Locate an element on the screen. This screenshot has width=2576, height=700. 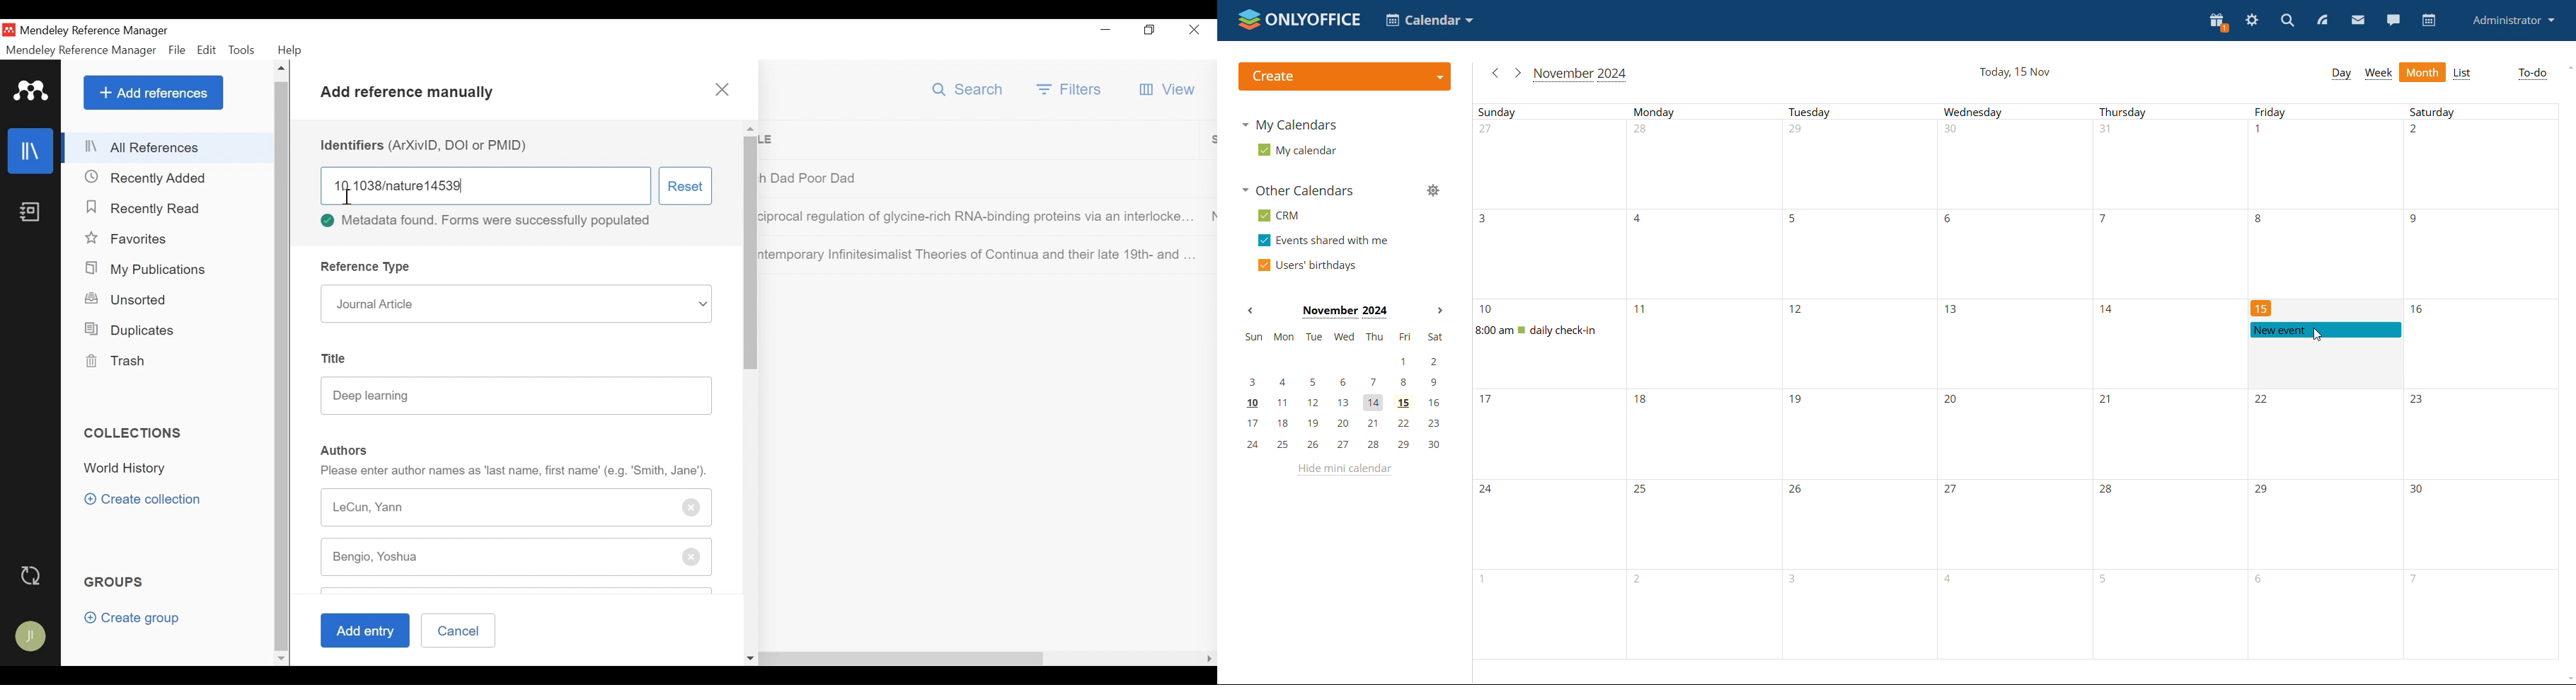
Unsorted is located at coordinates (136, 301).